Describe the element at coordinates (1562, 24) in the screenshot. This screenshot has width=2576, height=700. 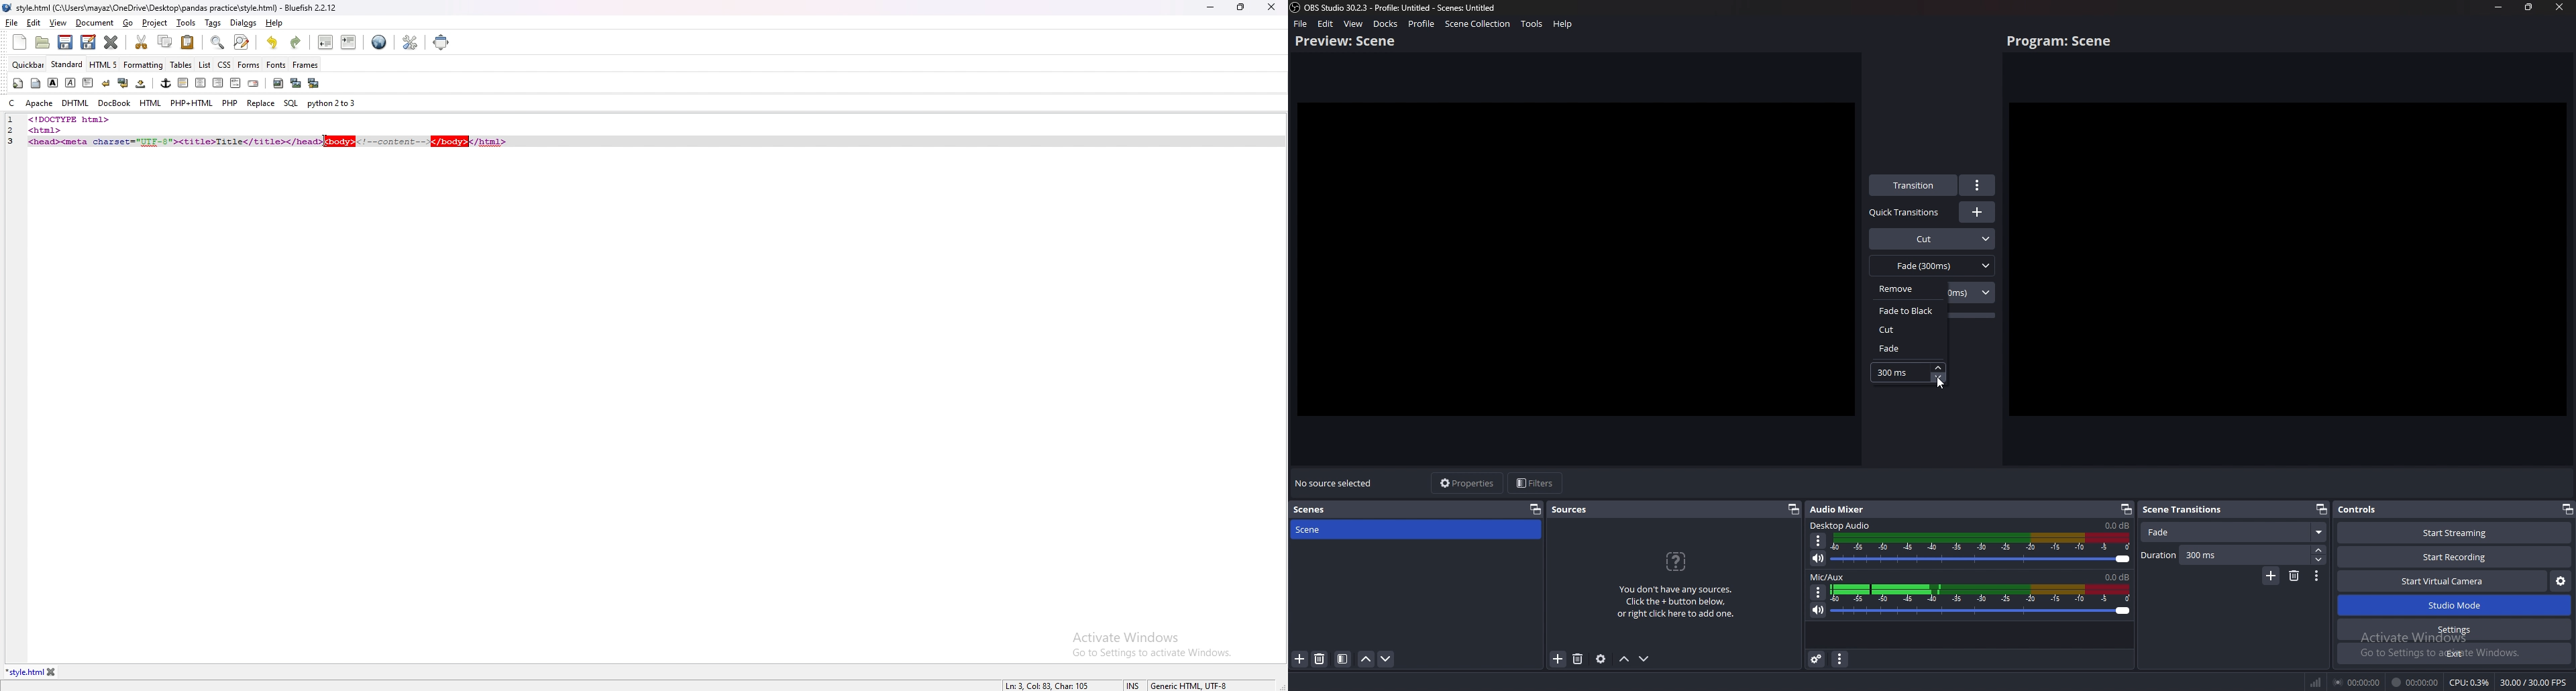
I see `help` at that location.